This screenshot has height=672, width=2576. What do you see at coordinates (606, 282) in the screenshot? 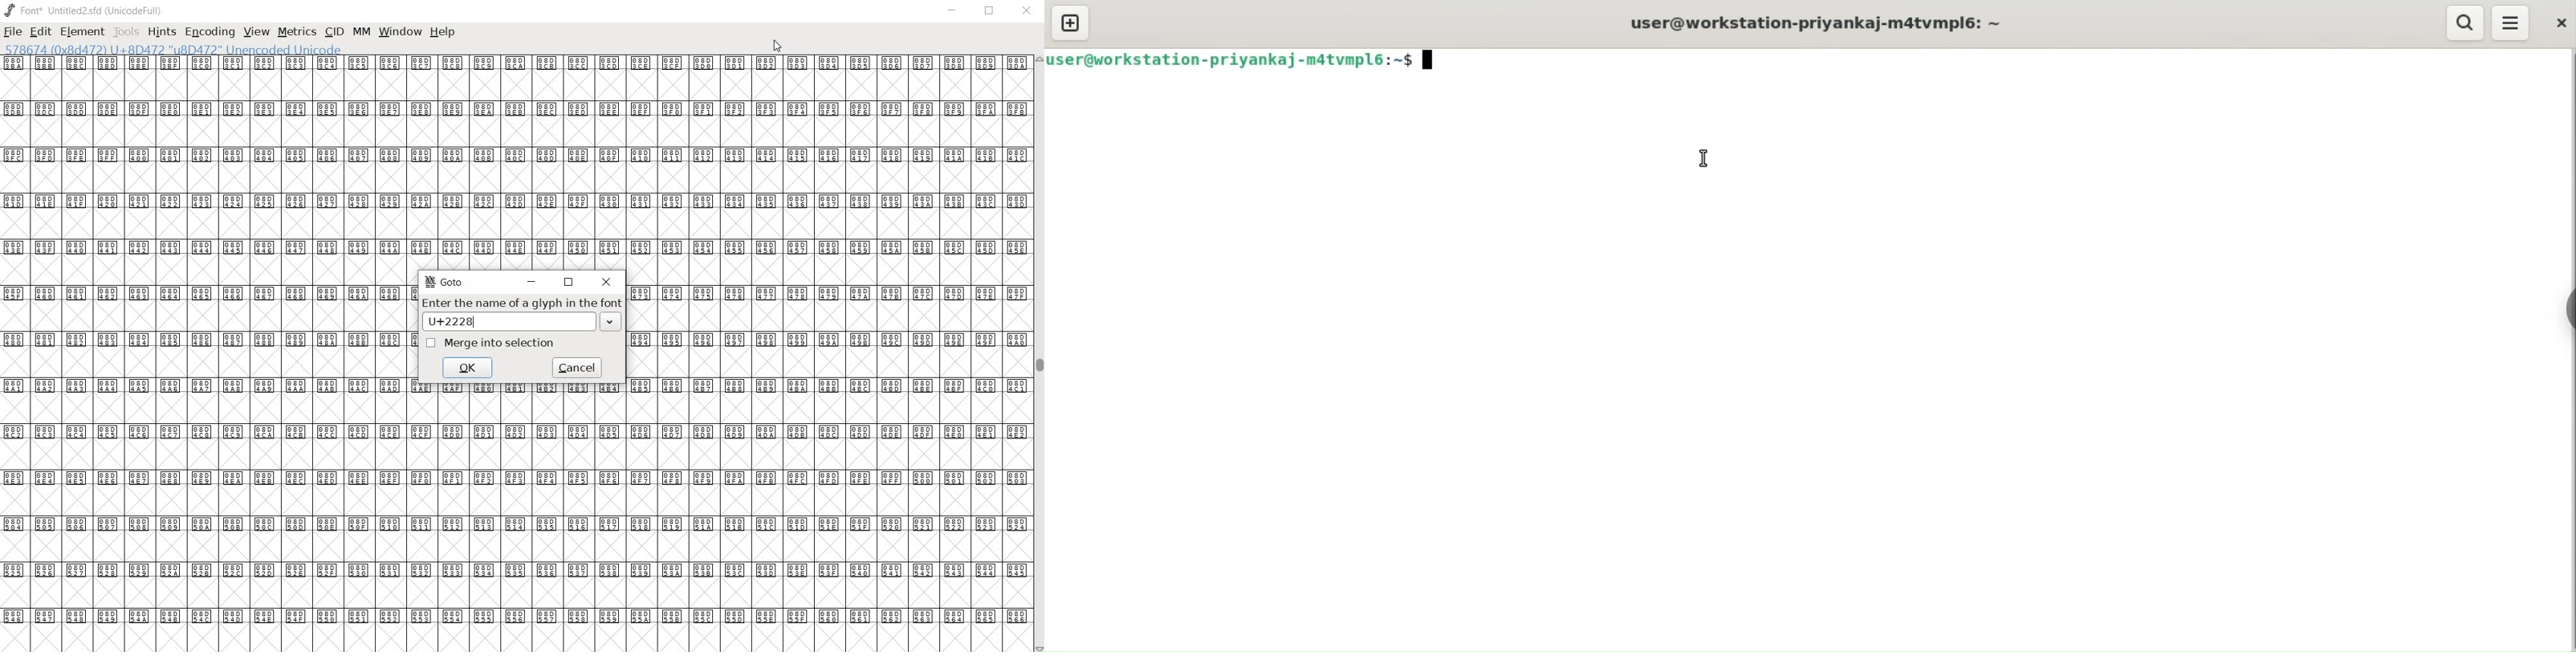
I see `close` at bounding box center [606, 282].